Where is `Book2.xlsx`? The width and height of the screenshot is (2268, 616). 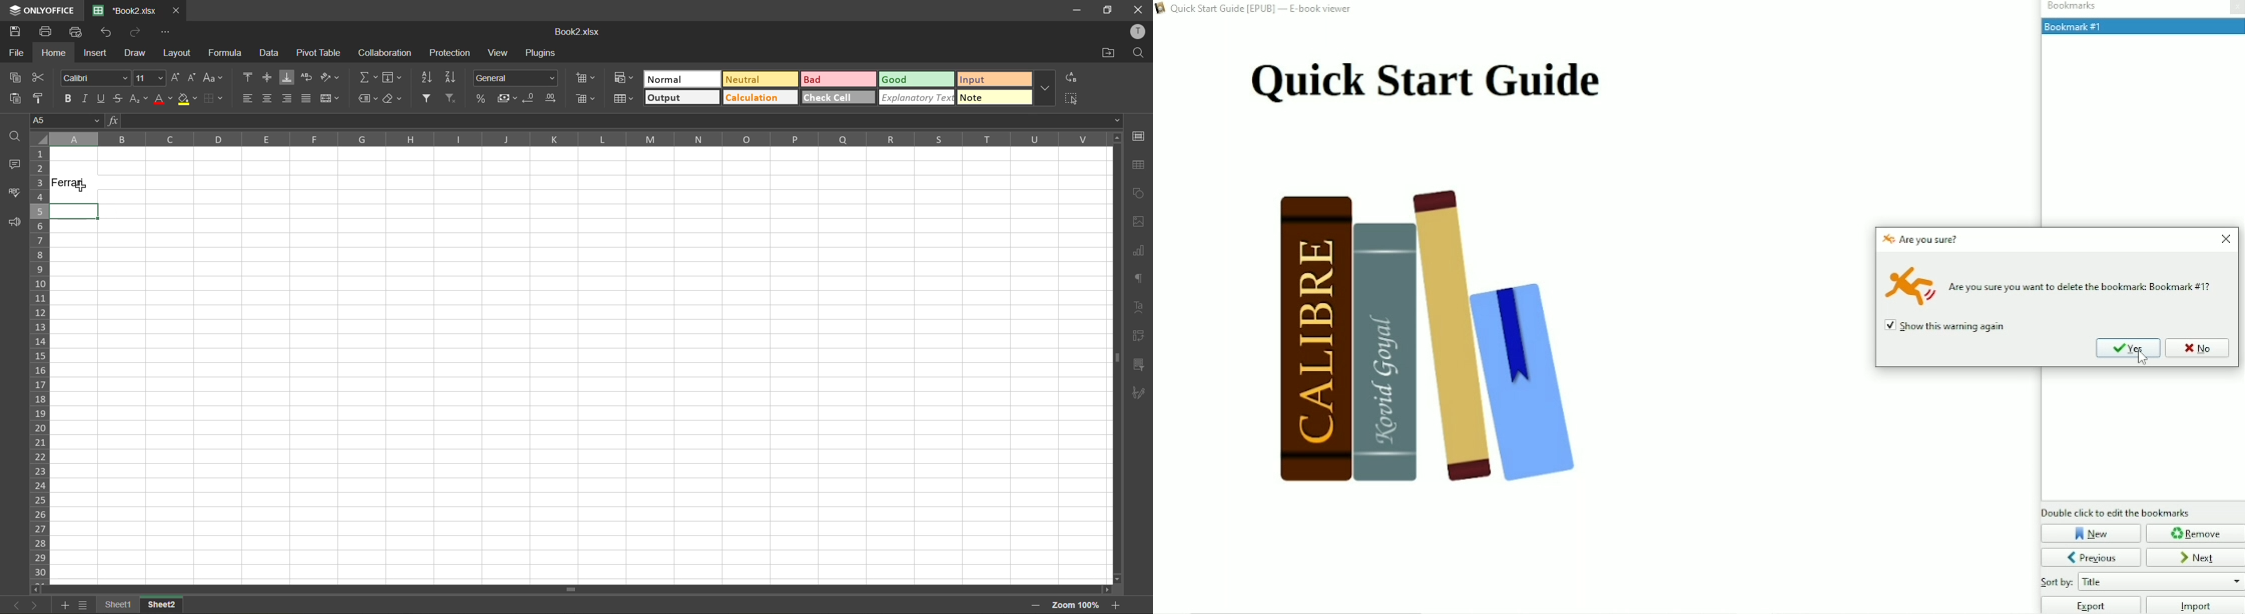 Book2.xlsx is located at coordinates (580, 32).